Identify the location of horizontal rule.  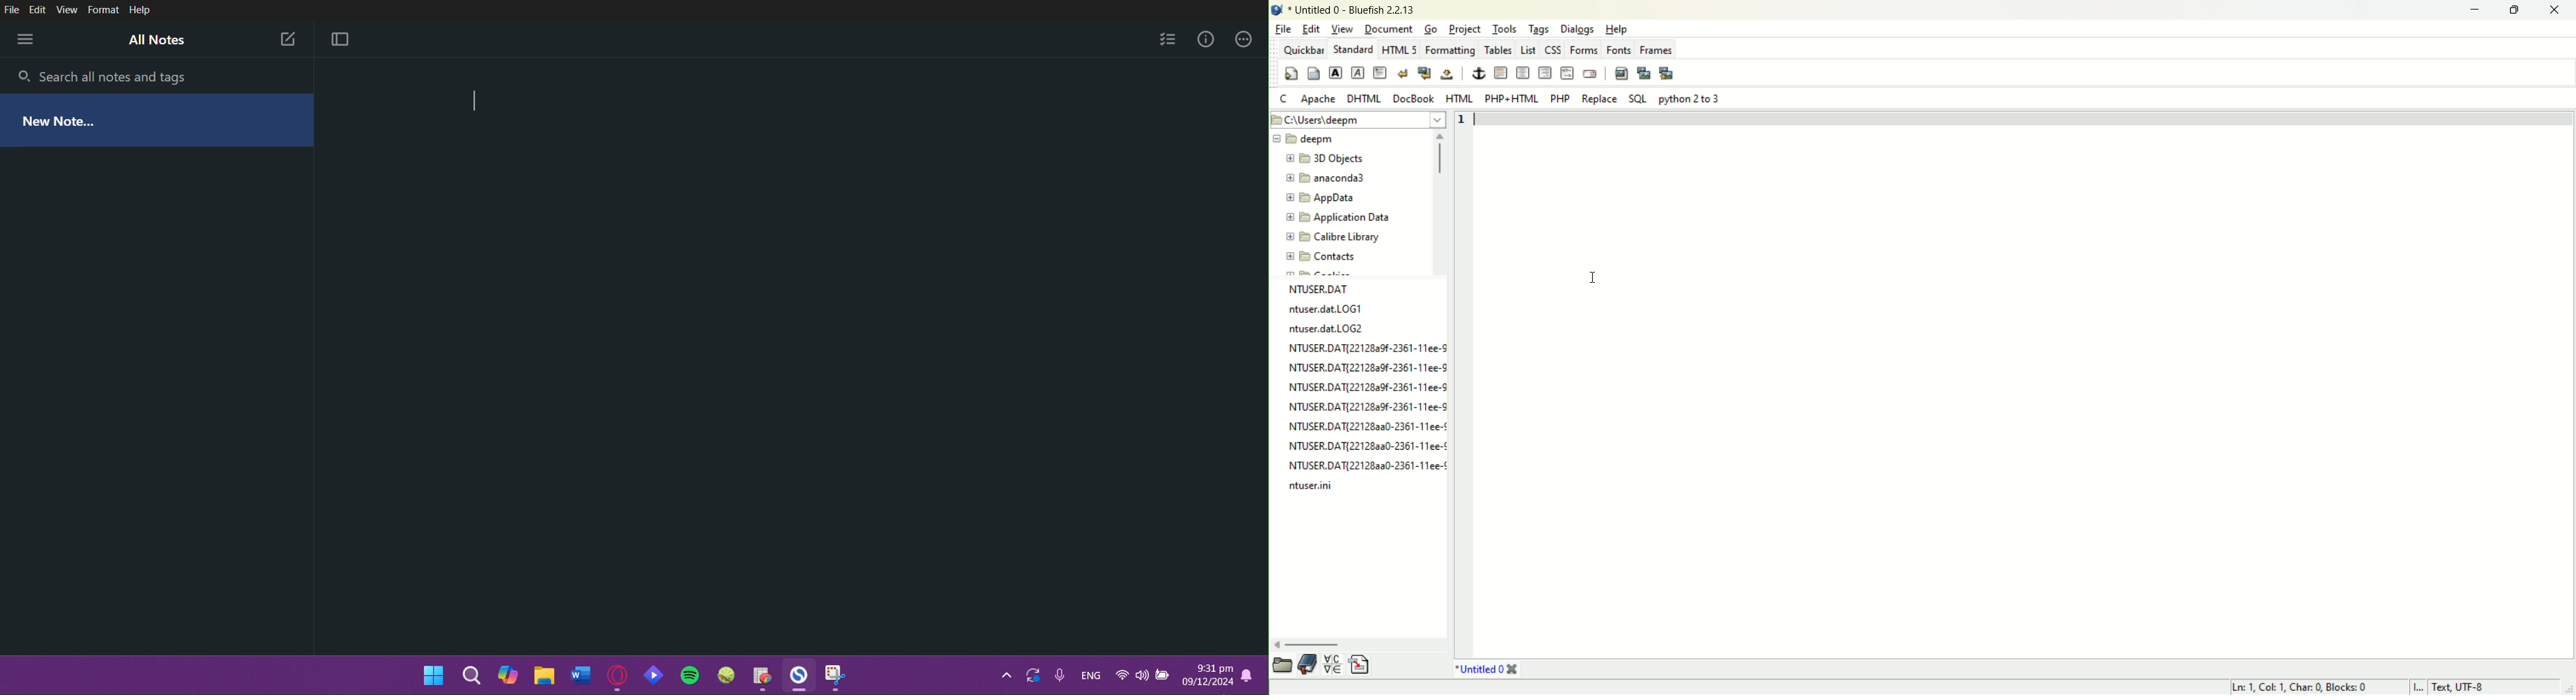
(1499, 73).